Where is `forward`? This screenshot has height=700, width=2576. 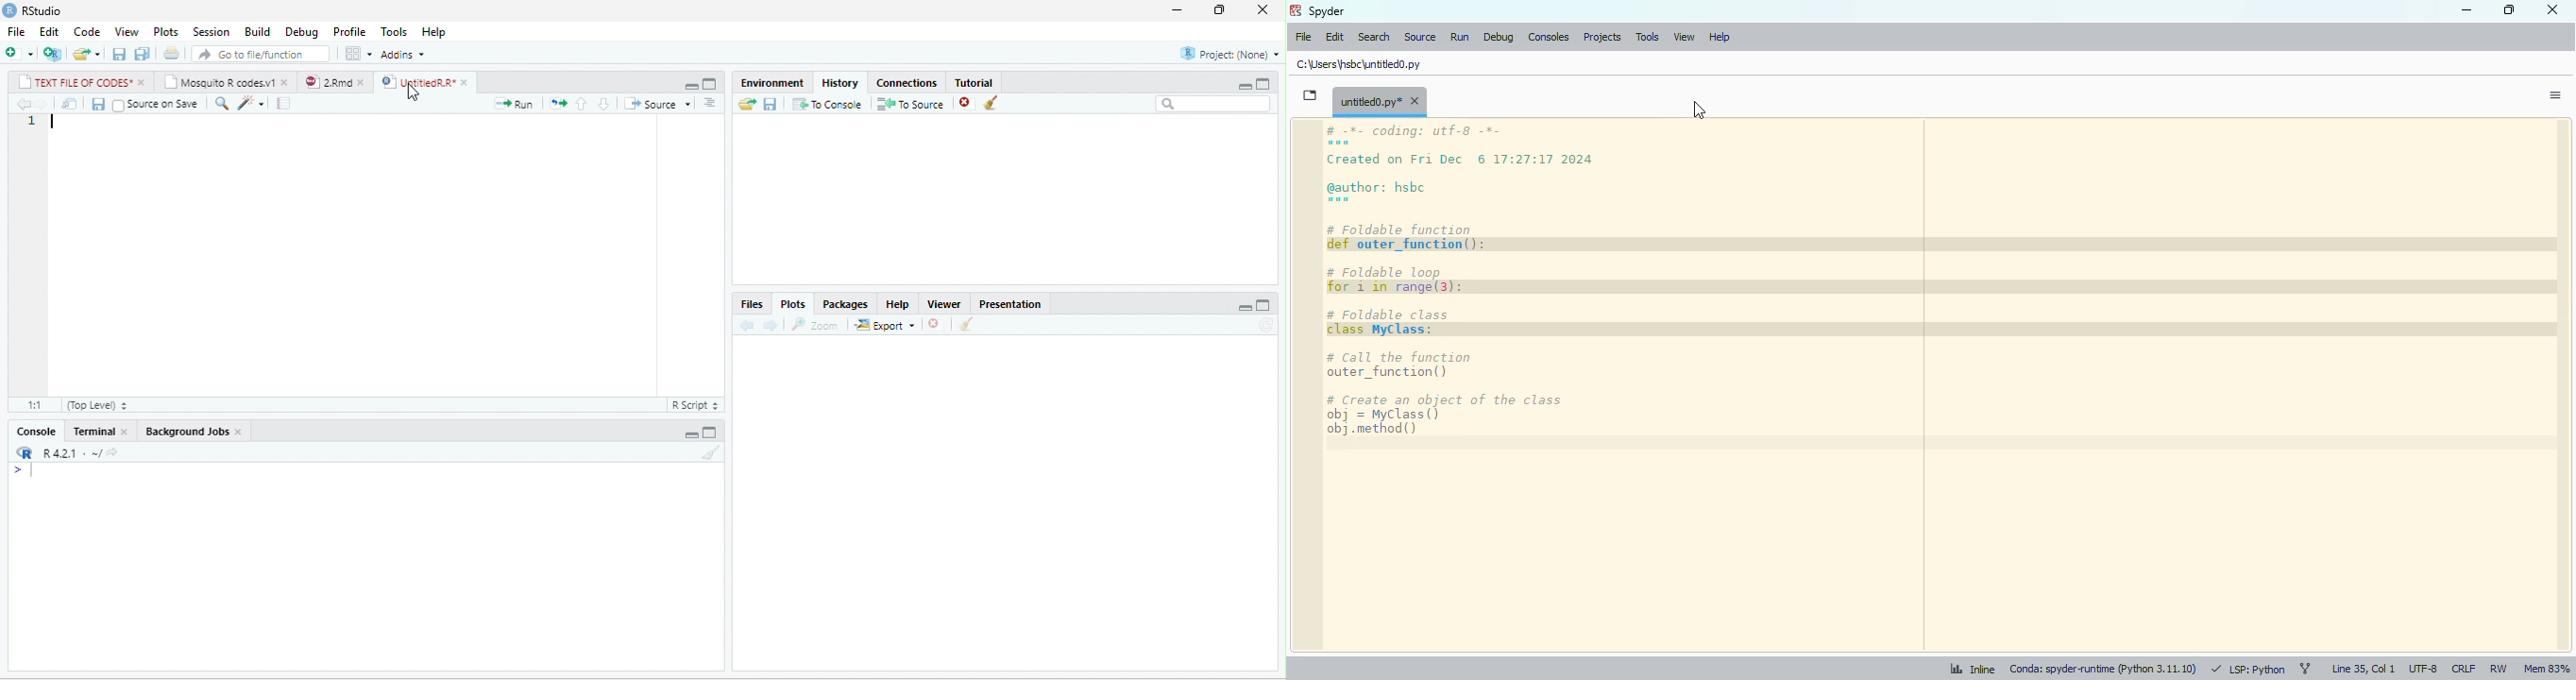 forward is located at coordinates (41, 104).